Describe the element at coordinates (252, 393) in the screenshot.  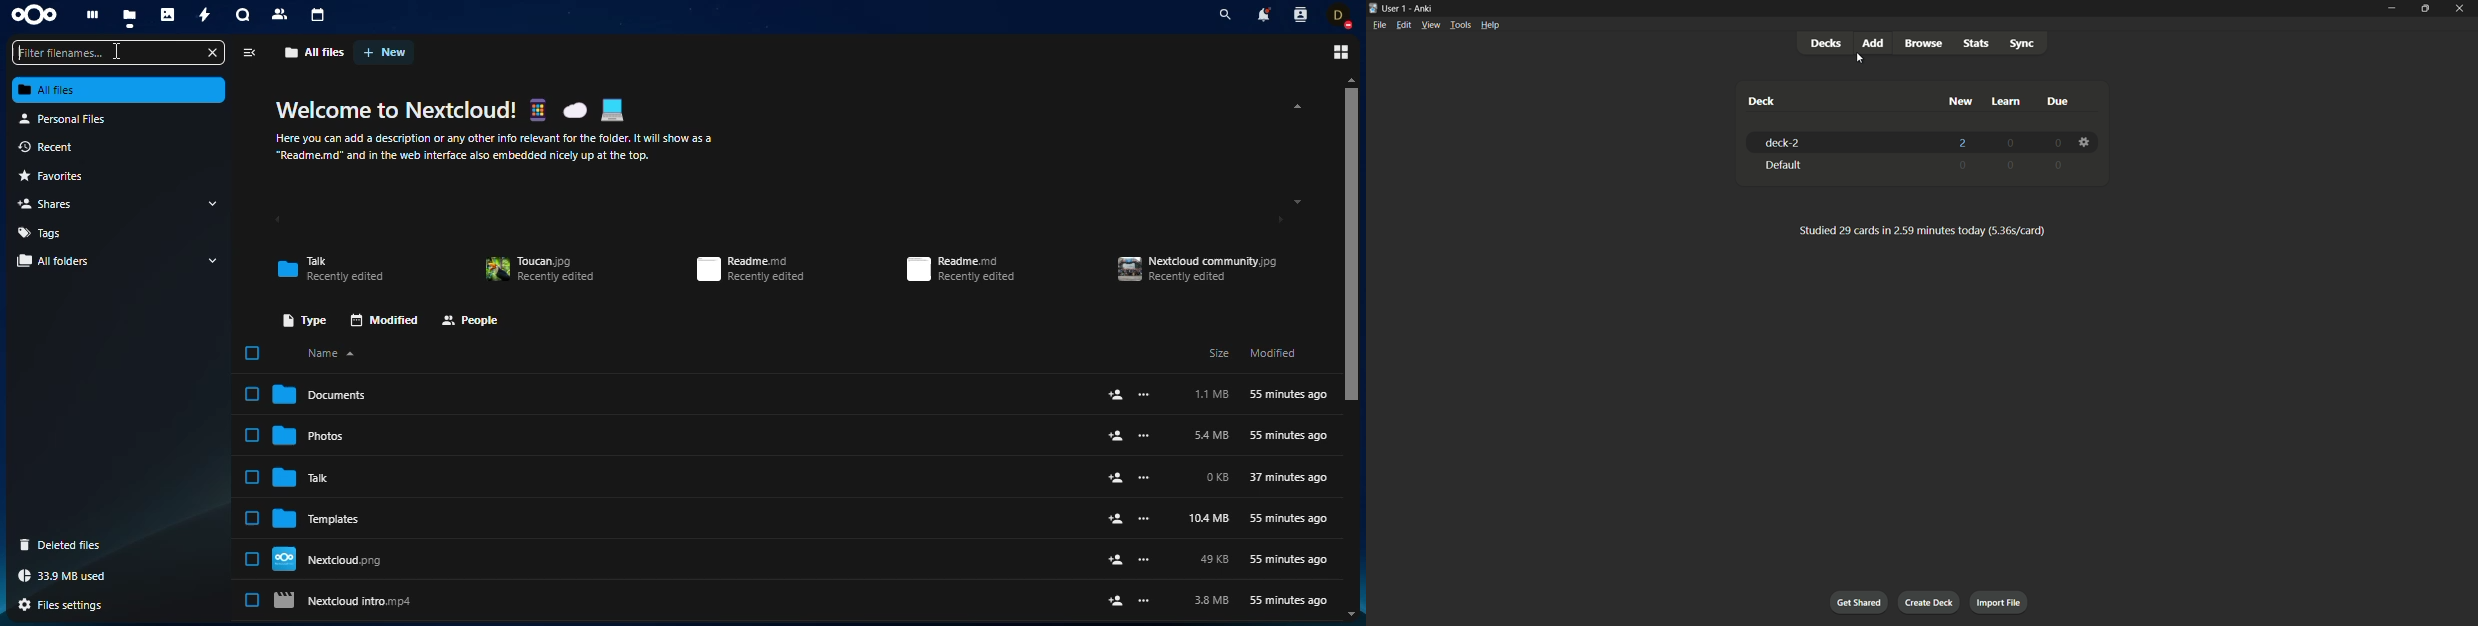
I see `Click to select` at that location.